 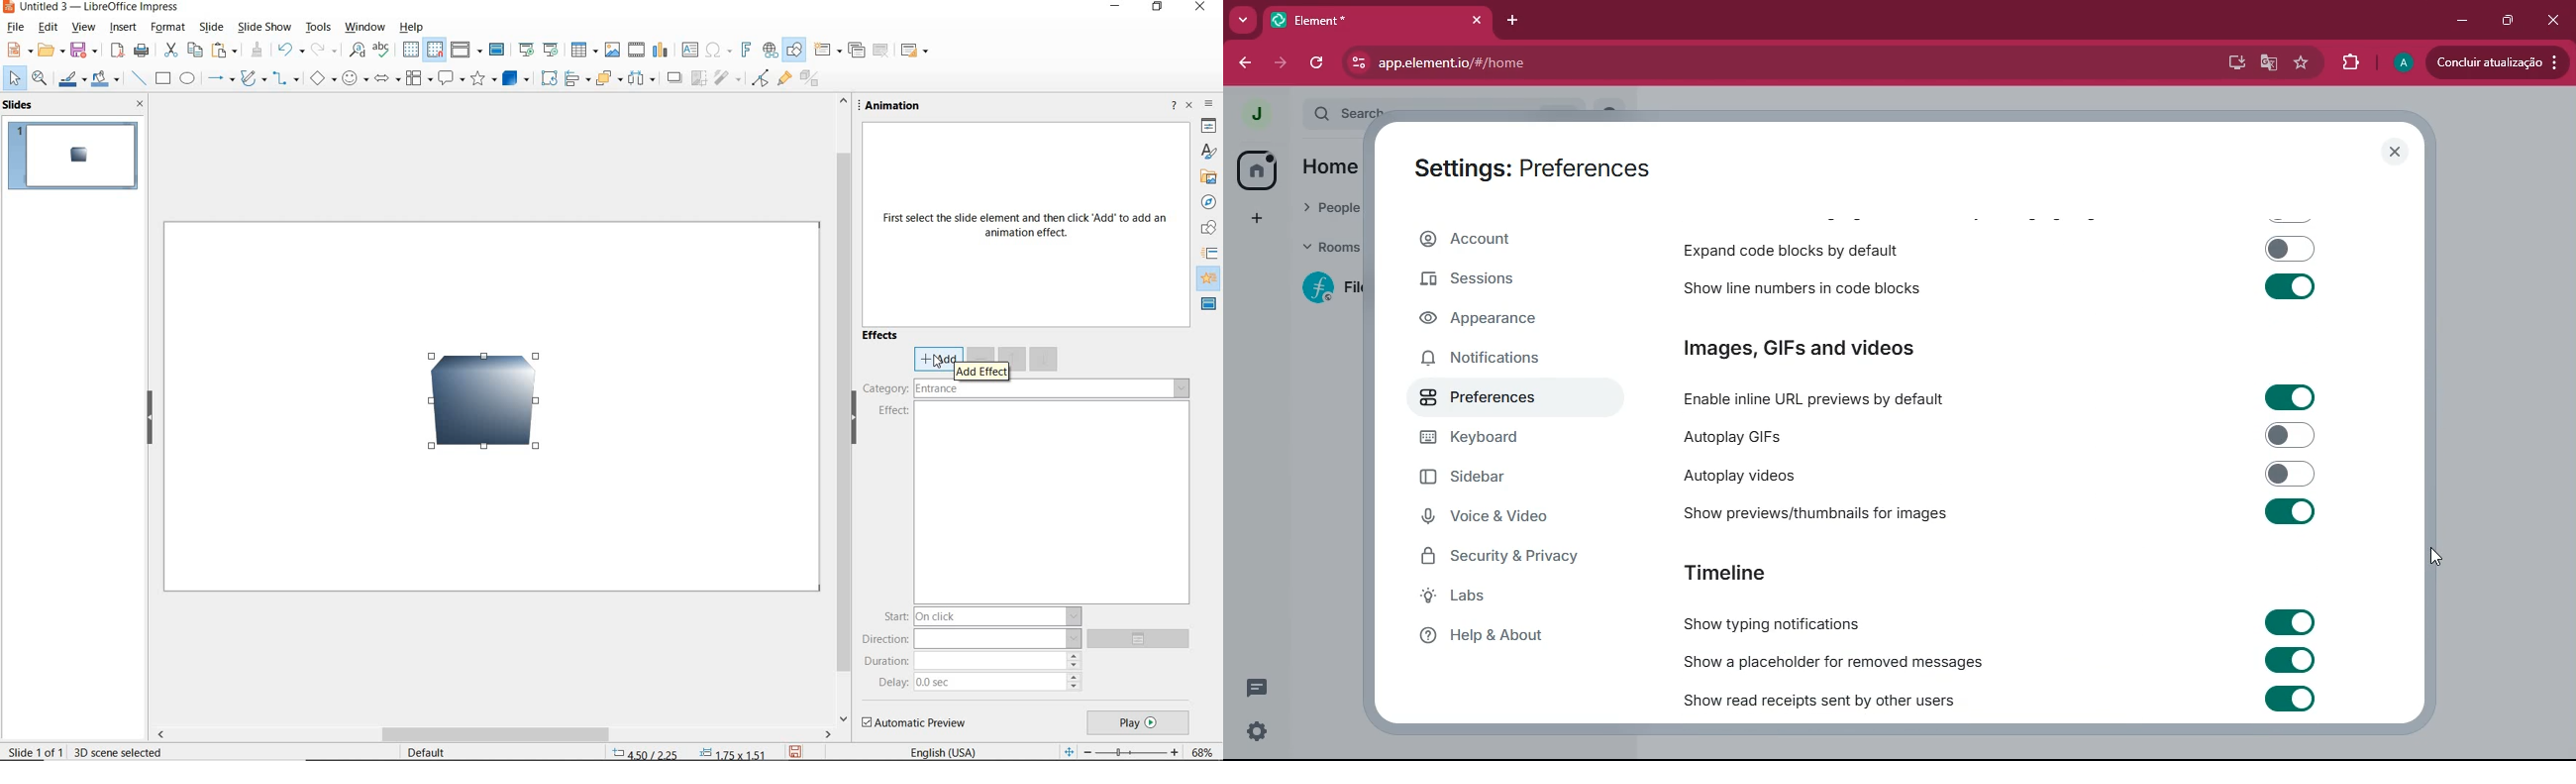 I want to click on cut, so click(x=172, y=50).